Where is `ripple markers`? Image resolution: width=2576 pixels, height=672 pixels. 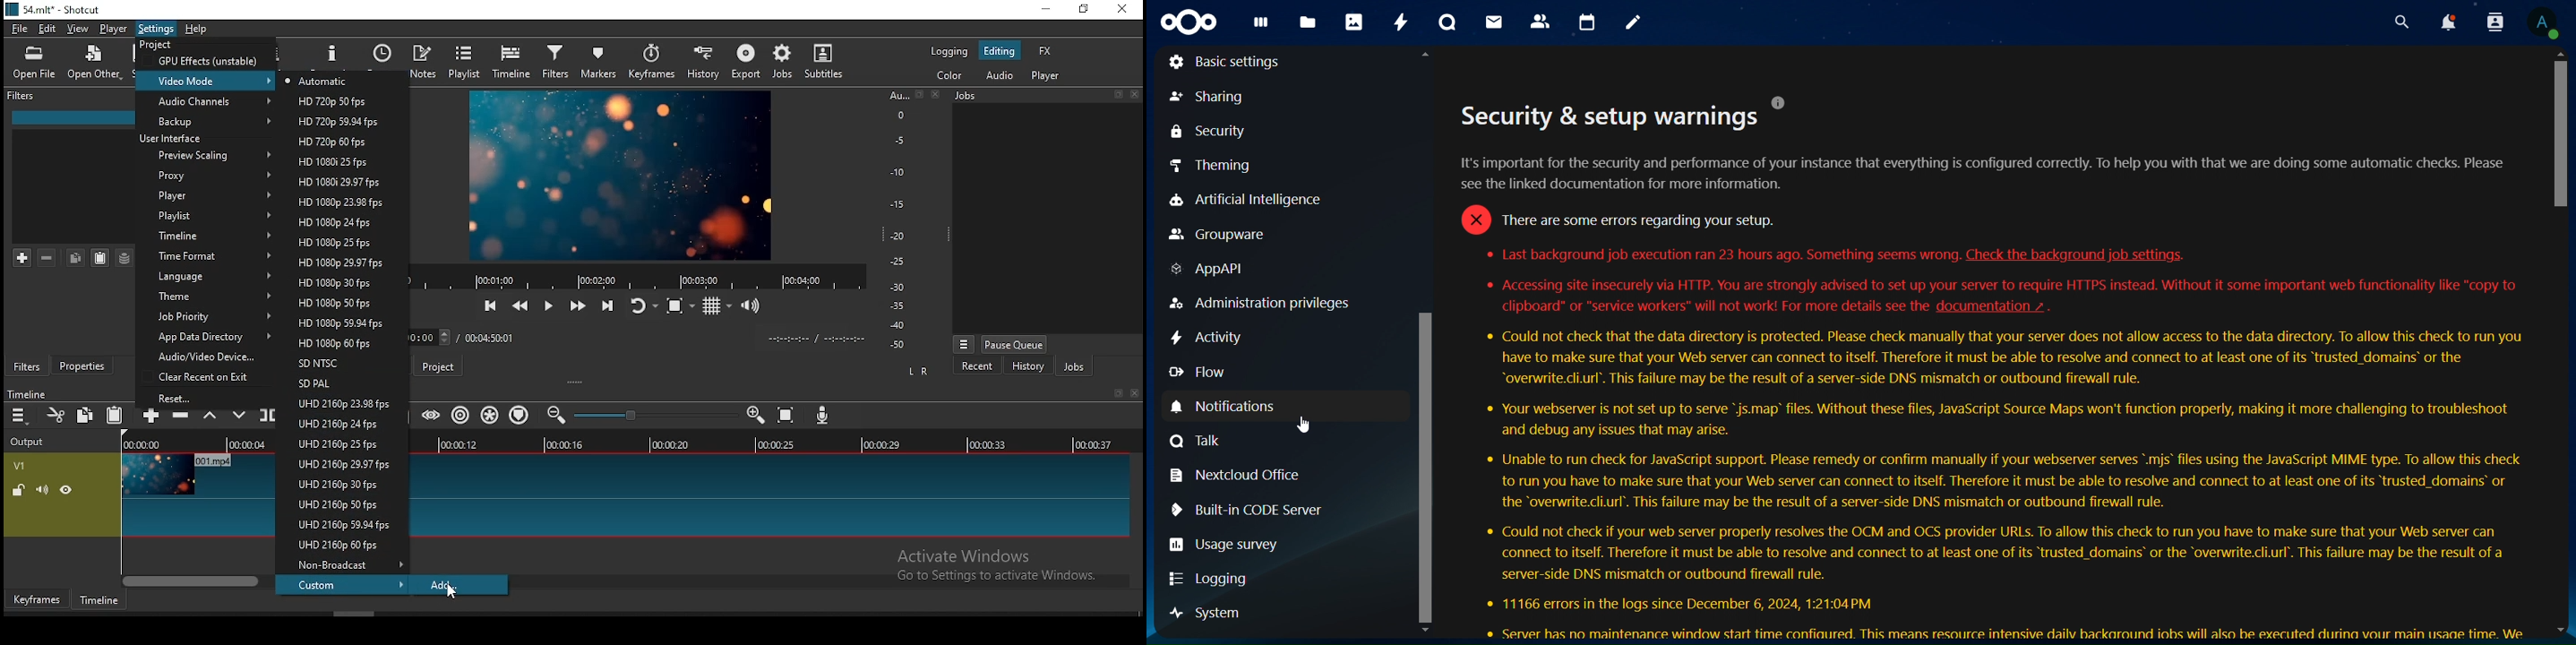
ripple markers is located at coordinates (518, 413).